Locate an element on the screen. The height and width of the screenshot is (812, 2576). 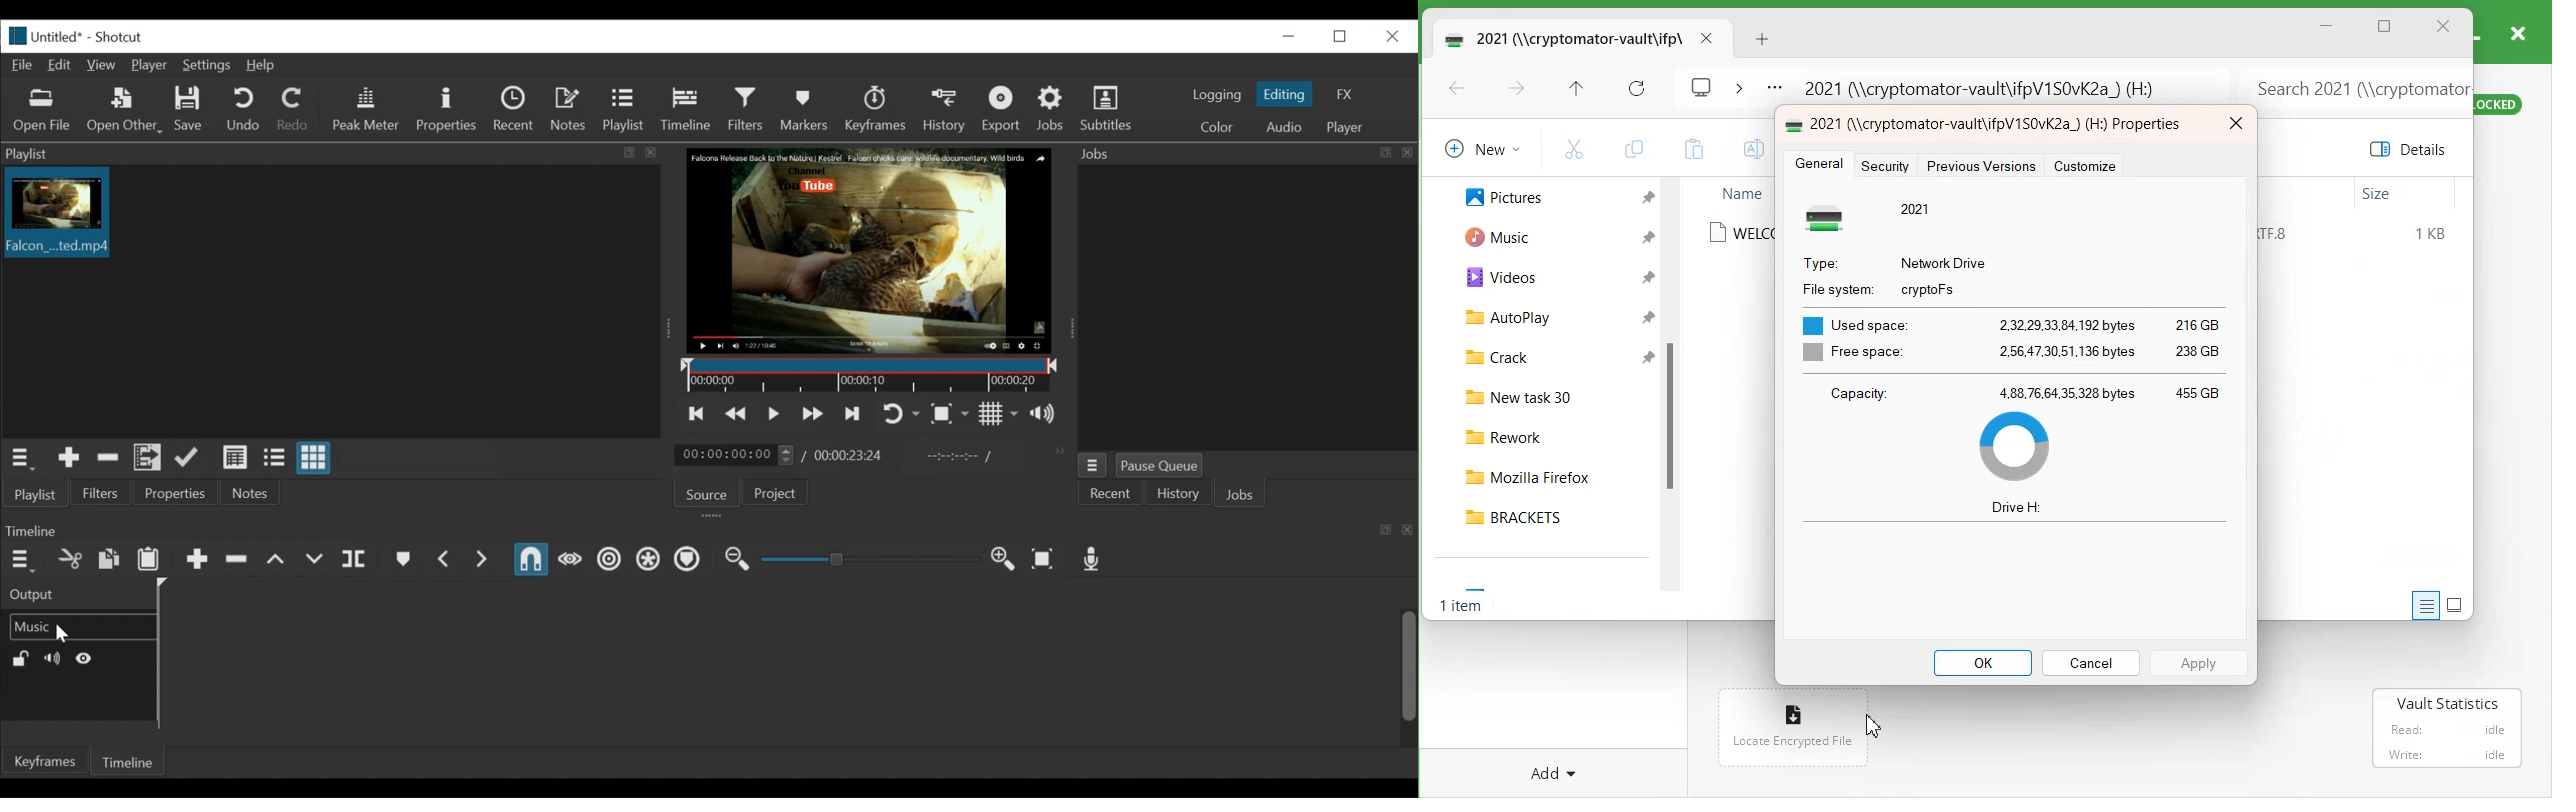
View as files is located at coordinates (274, 459).